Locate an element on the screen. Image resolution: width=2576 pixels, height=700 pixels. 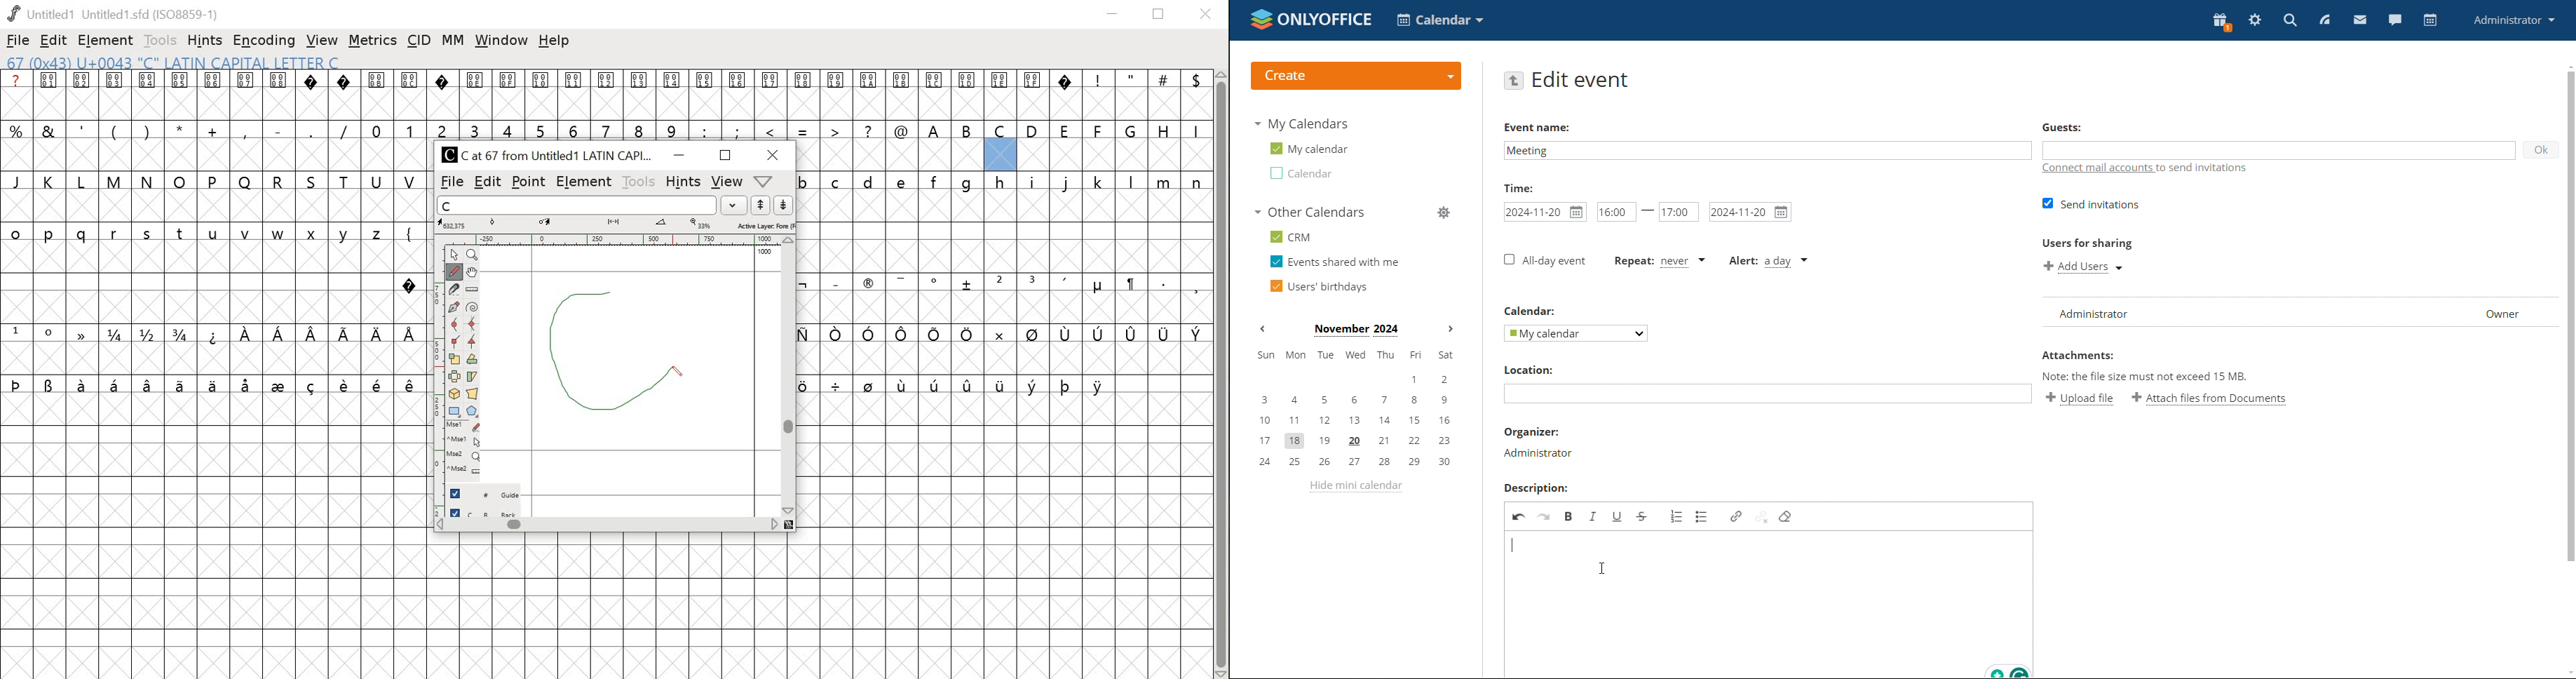
mouse left button + Ctrl is located at coordinates (466, 442).